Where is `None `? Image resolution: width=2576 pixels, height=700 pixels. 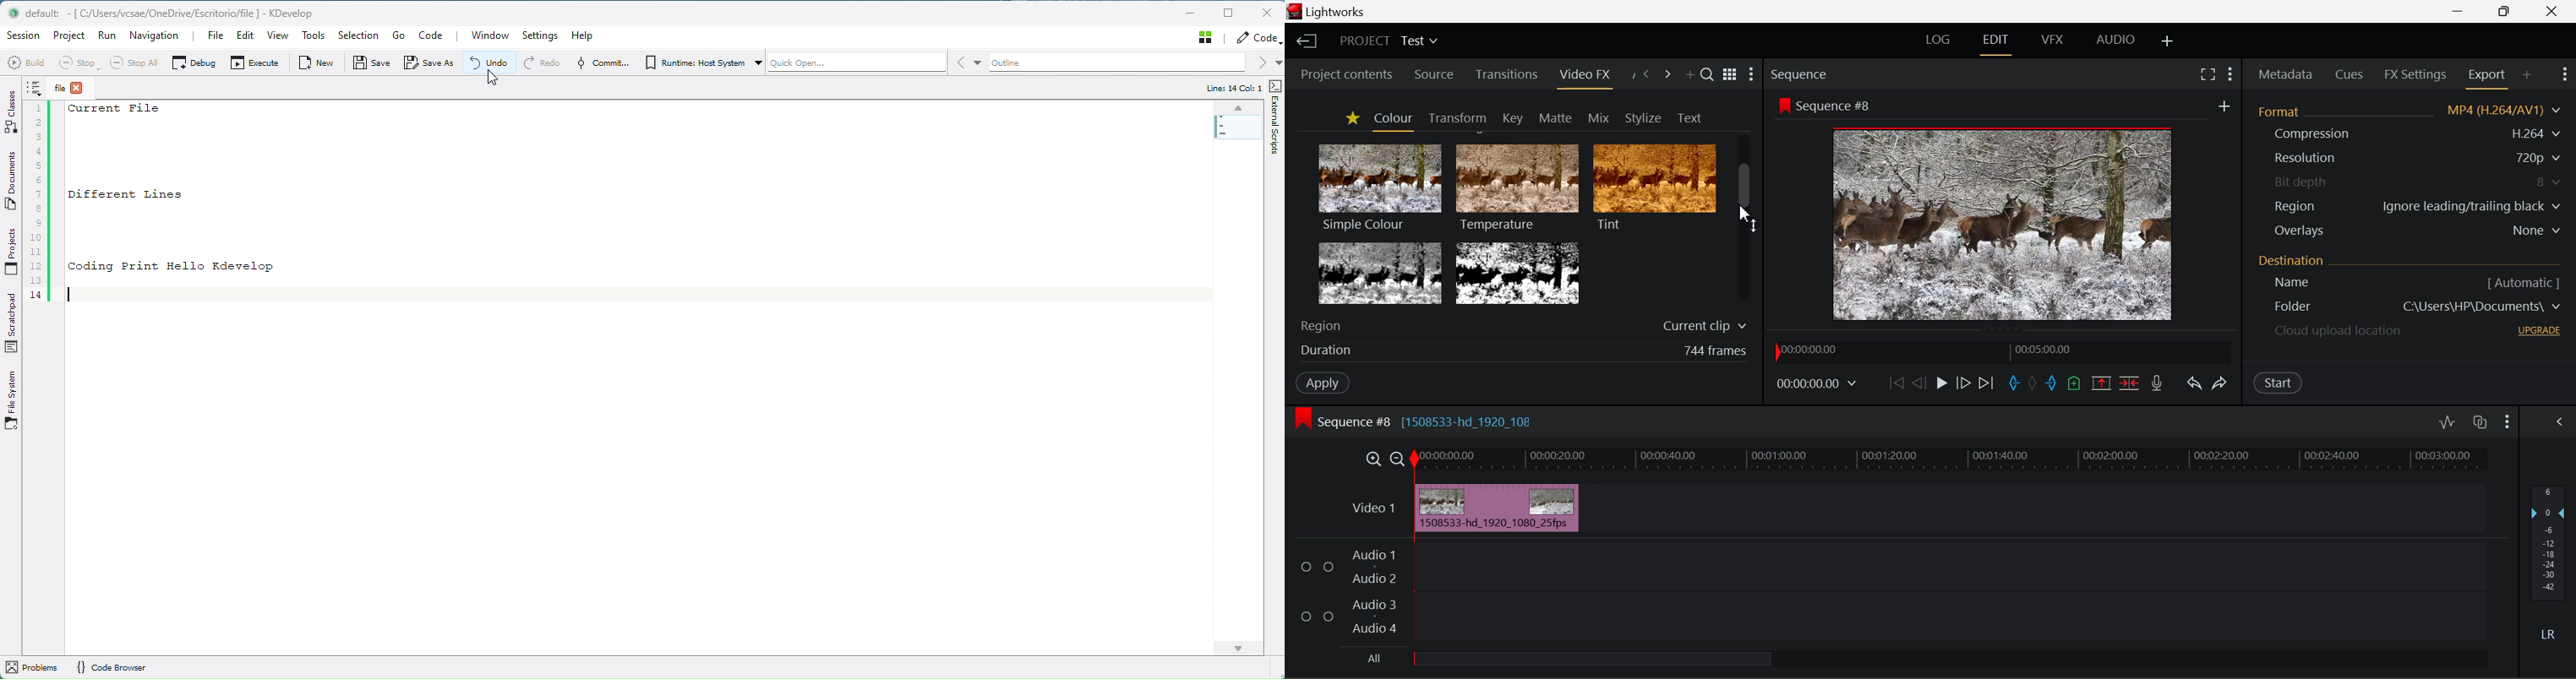
None  is located at coordinates (2538, 231).